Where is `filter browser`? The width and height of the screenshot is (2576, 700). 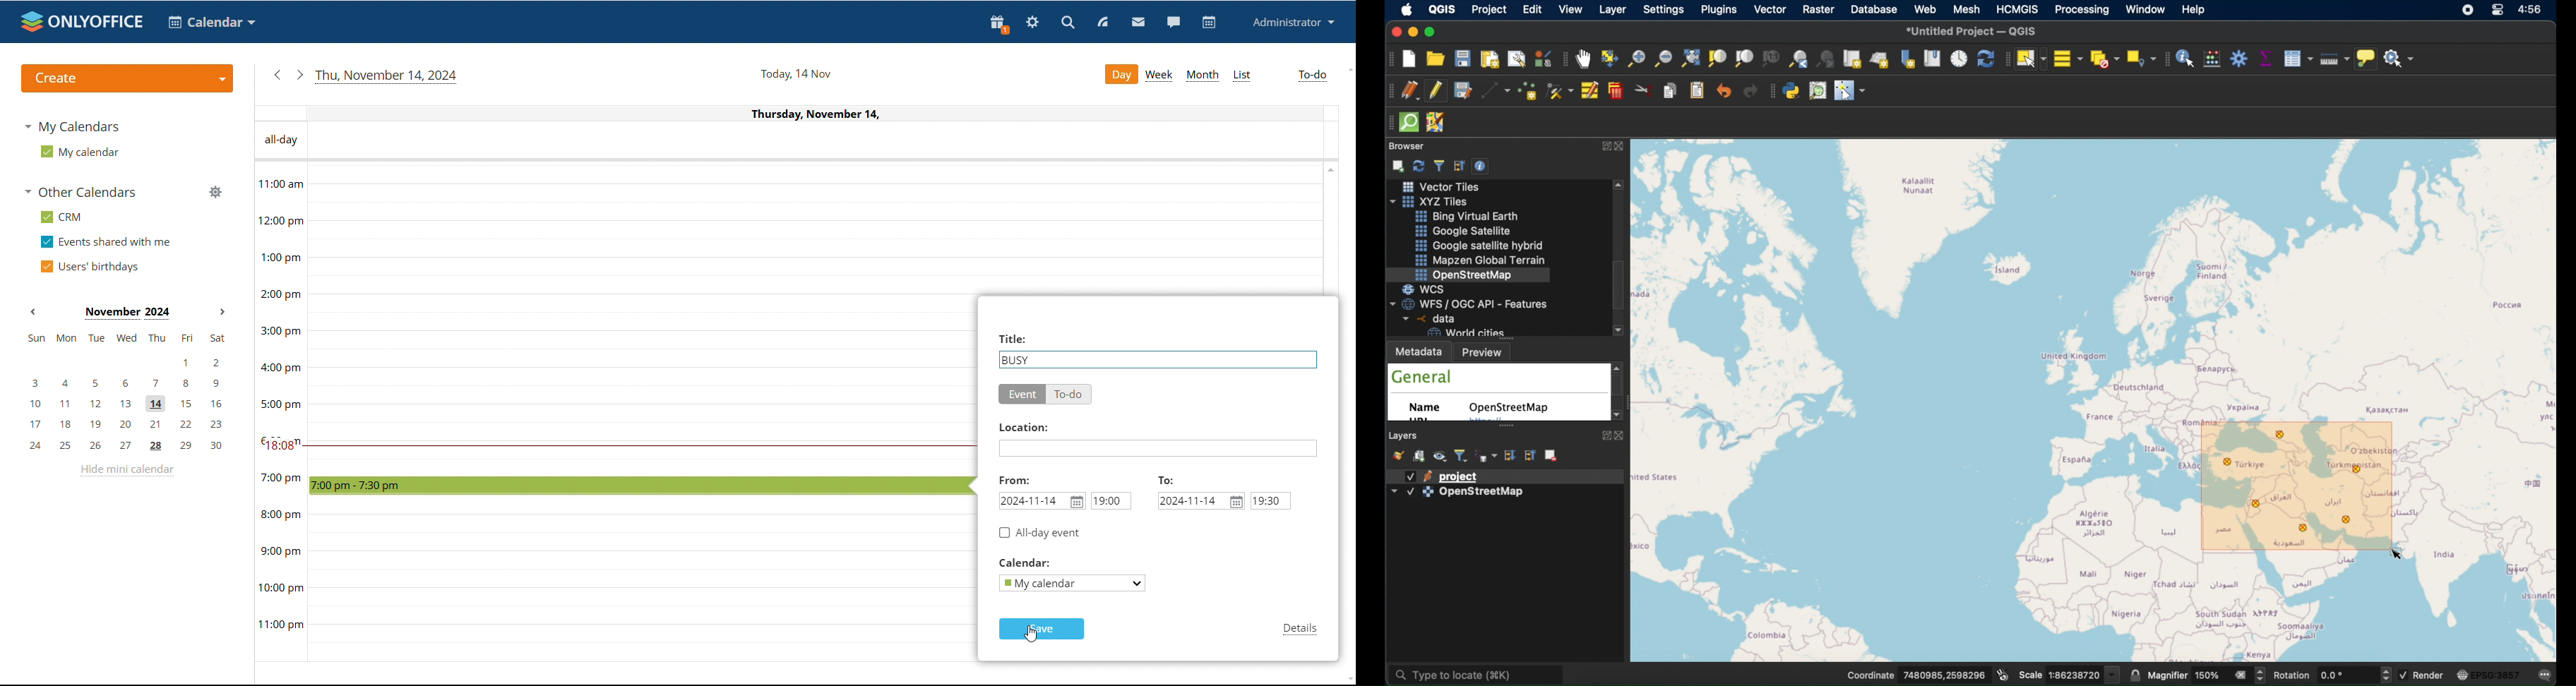
filter browser is located at coordinates (1438, 164).